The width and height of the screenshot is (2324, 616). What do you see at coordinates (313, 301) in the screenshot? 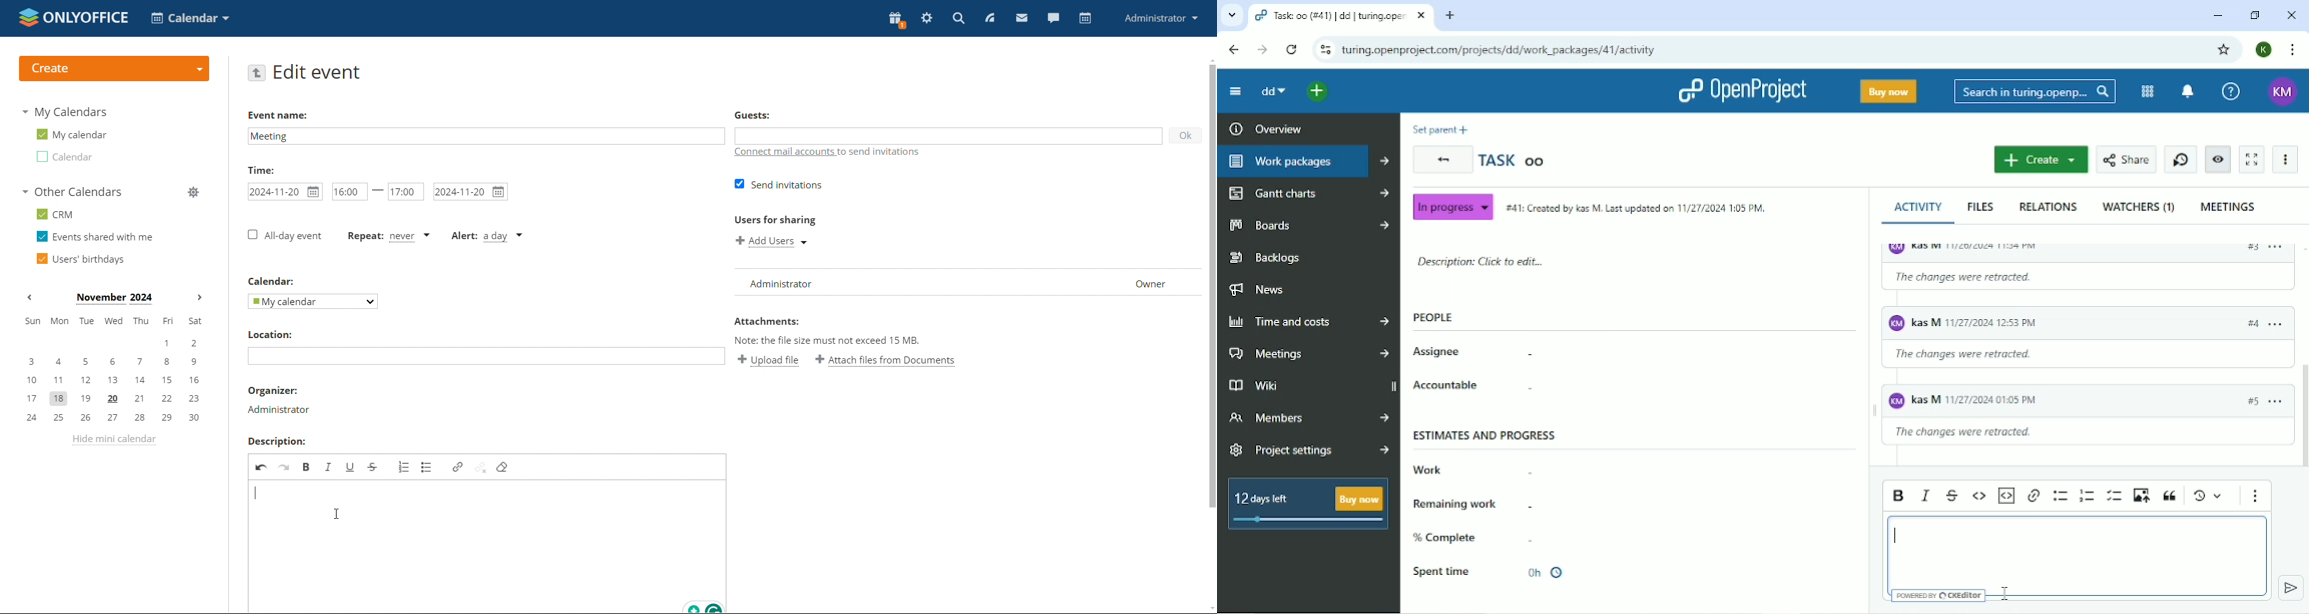
I see `select calendar` at bounding box center [313, 301].